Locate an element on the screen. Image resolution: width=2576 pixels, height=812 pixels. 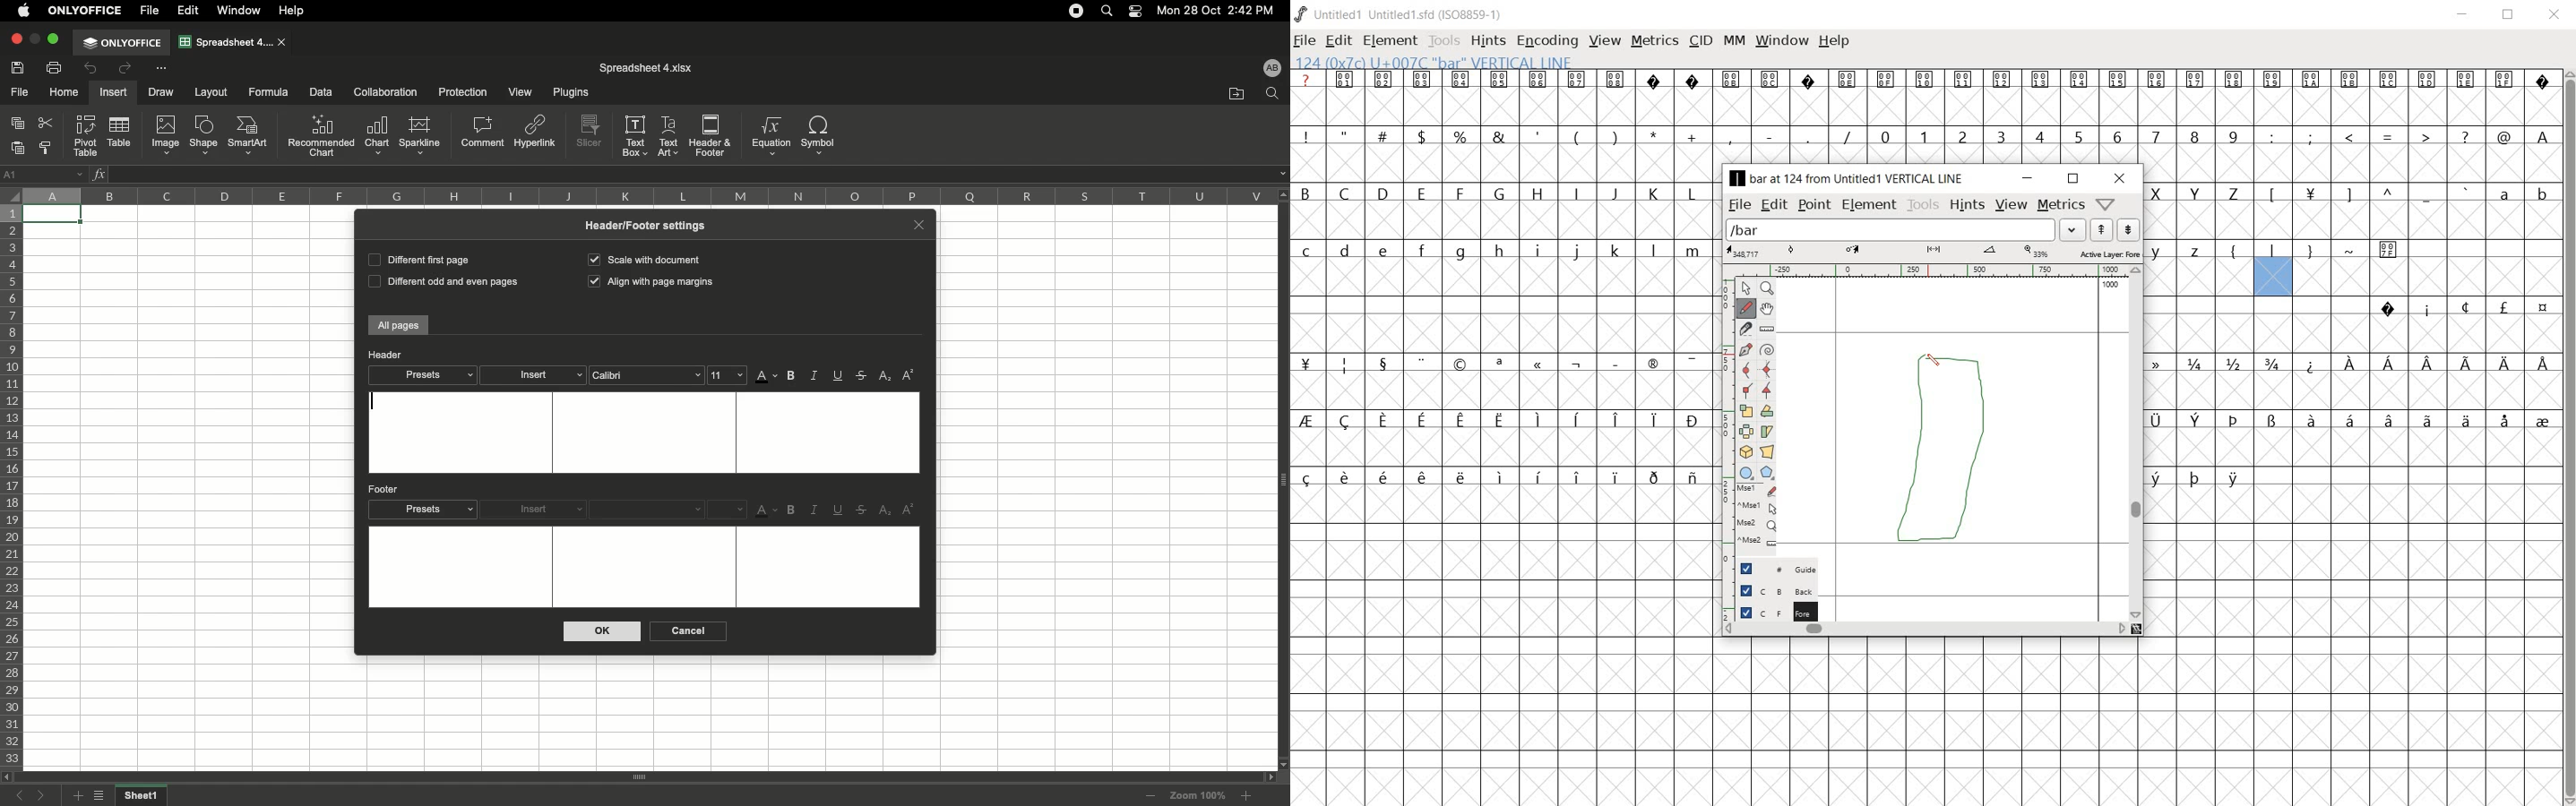
Protection is located at coordinates (459, 91).